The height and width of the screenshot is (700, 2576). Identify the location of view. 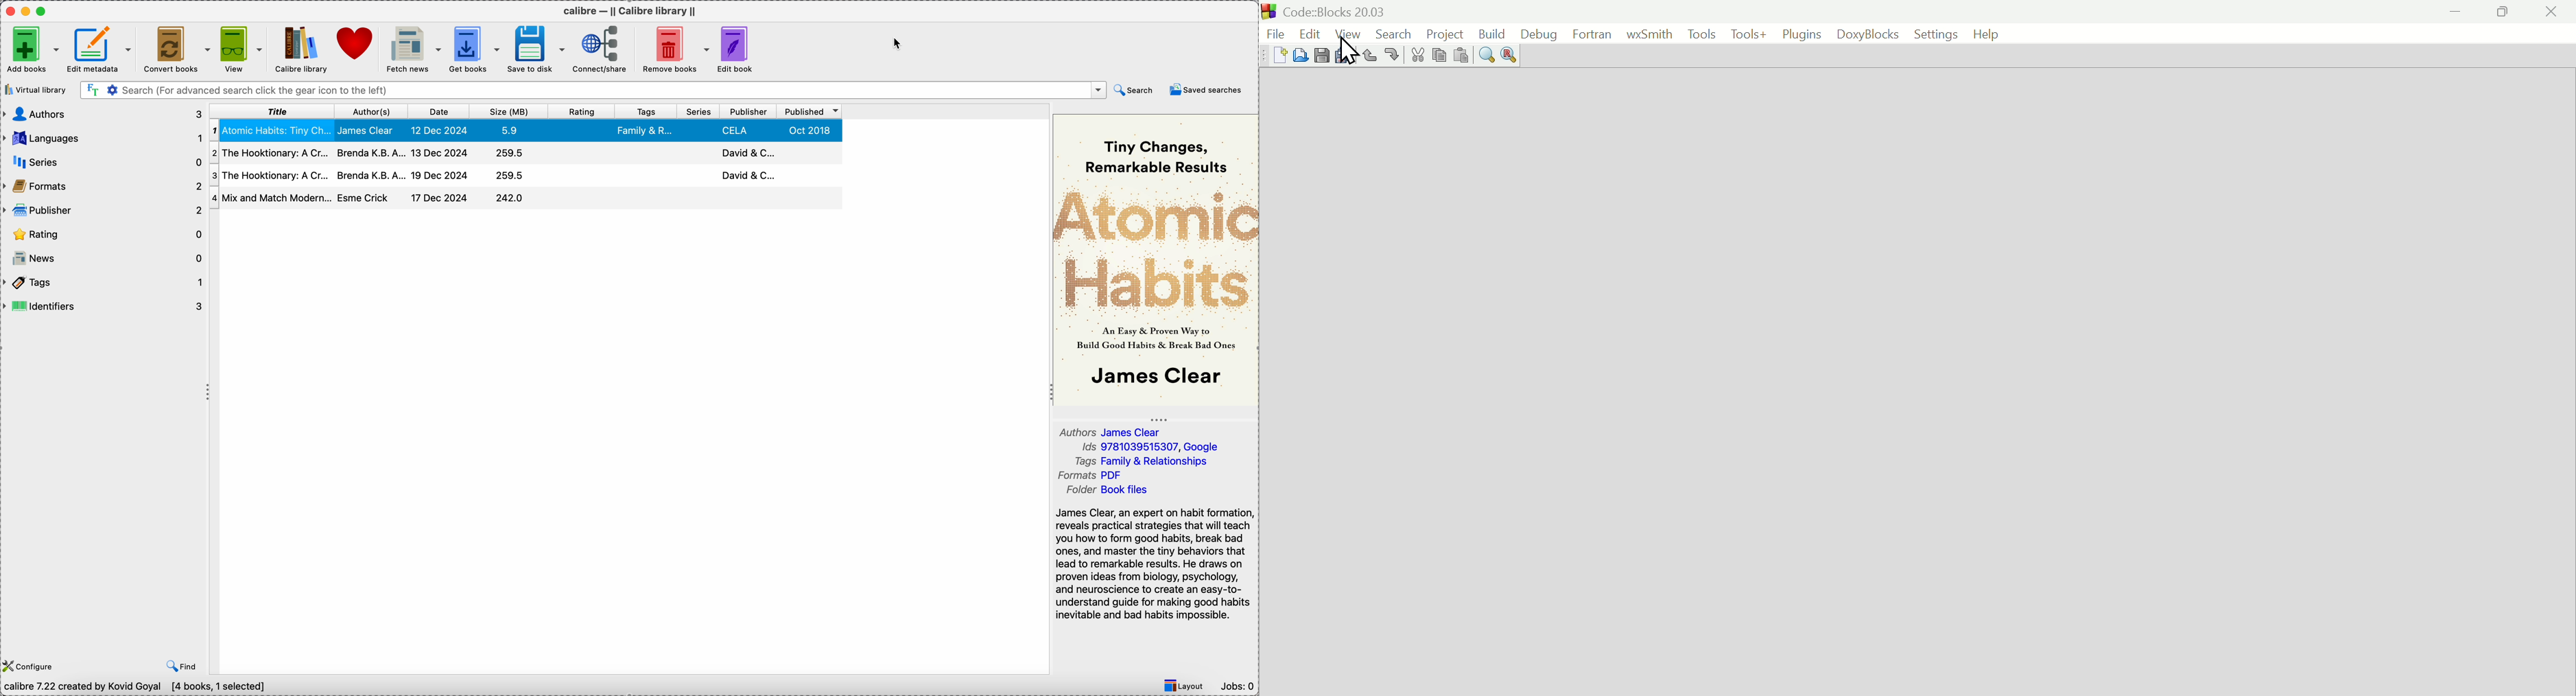
(241, 49).